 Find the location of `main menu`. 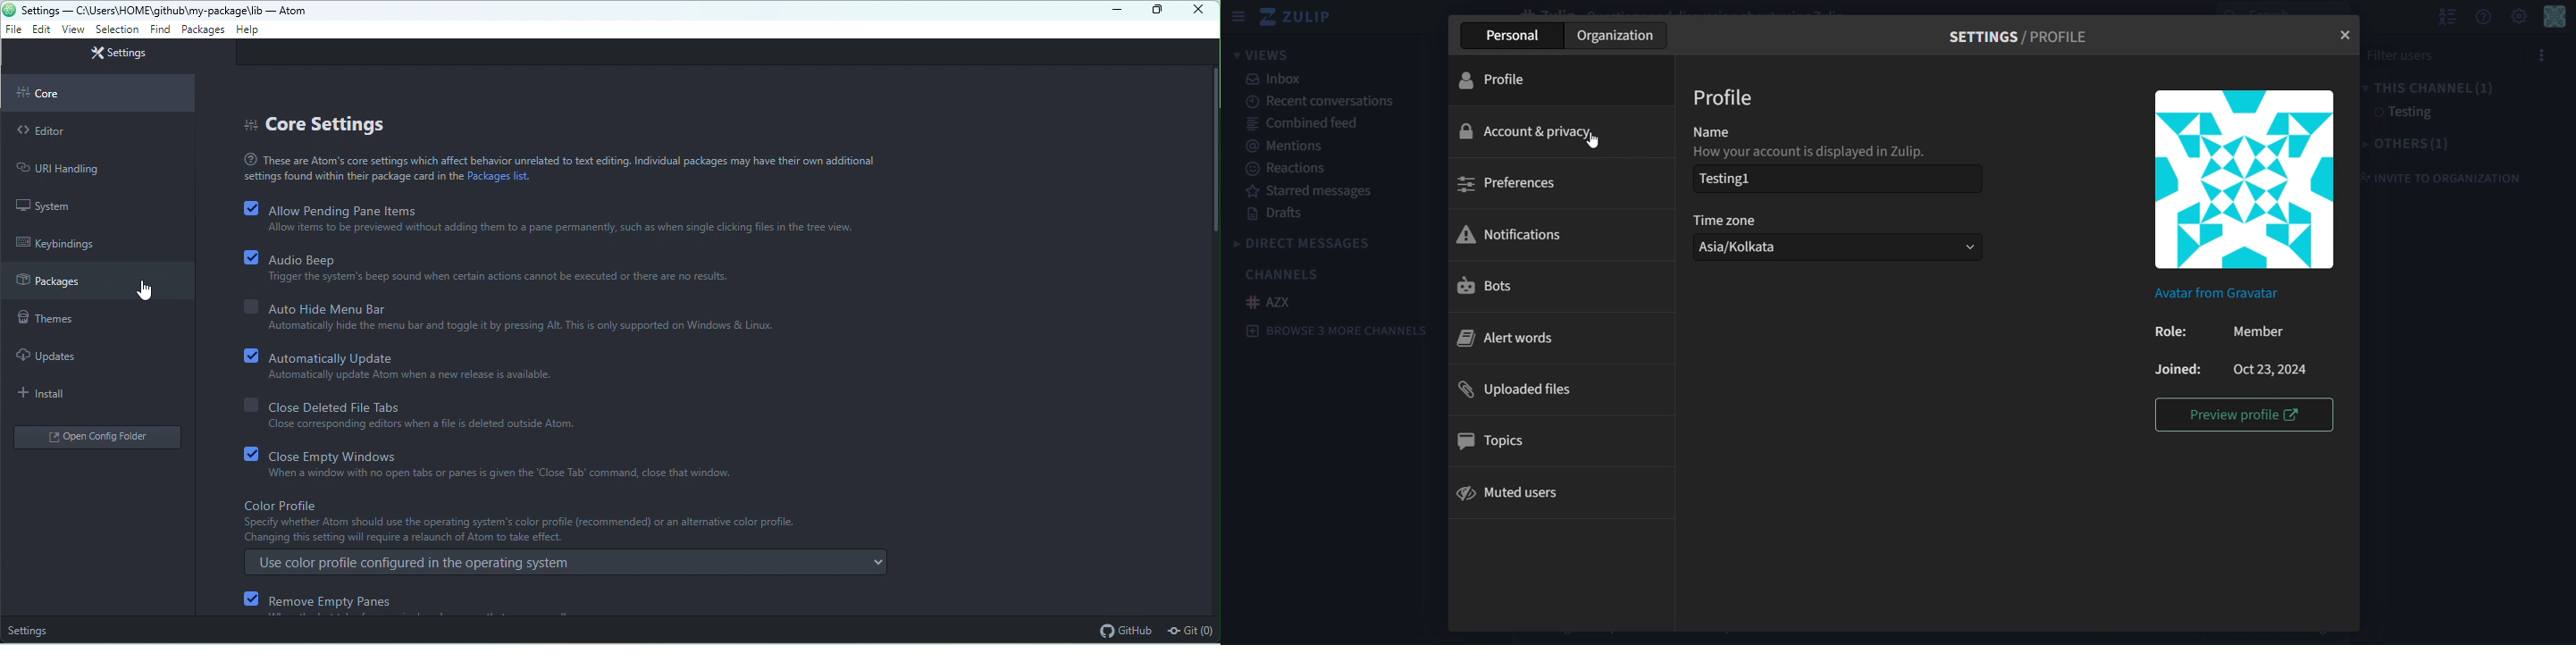

main menu is located at coordinates (2519, 16).